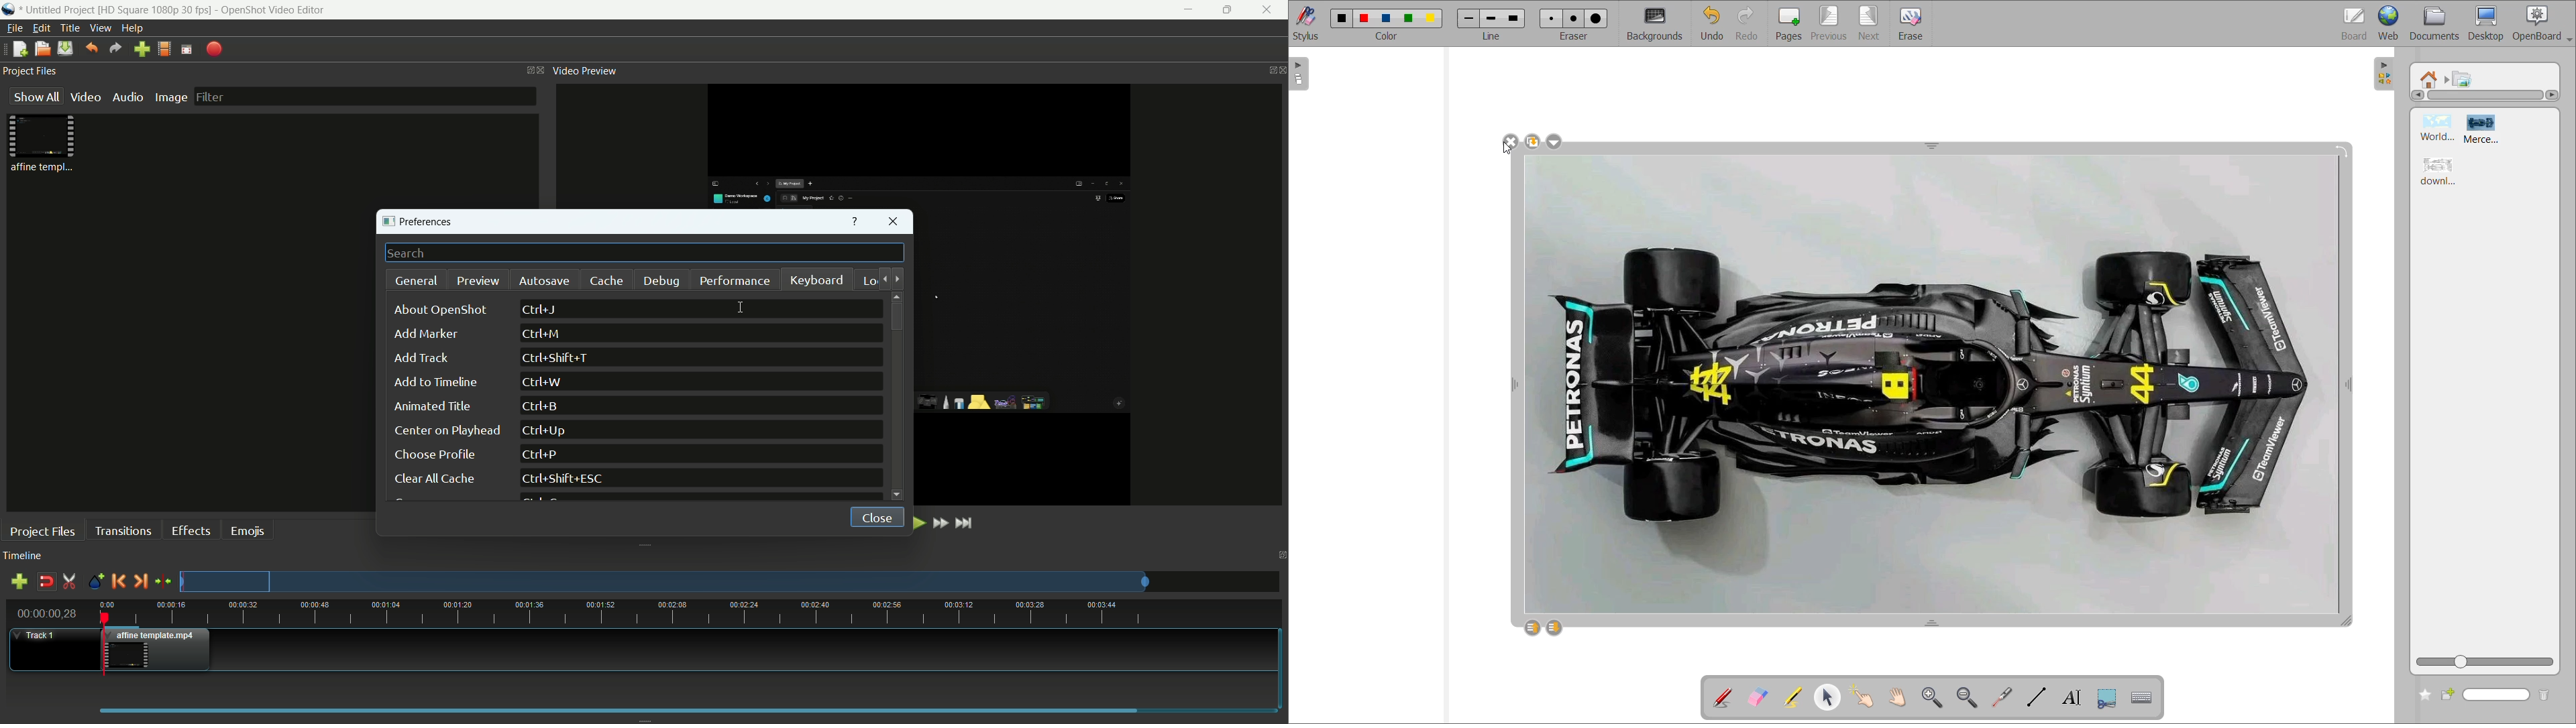 This screenshot has height=728, width=2576. Describe the element at coordinates (42, 49) in the screenshot. I see `open file` at that location.